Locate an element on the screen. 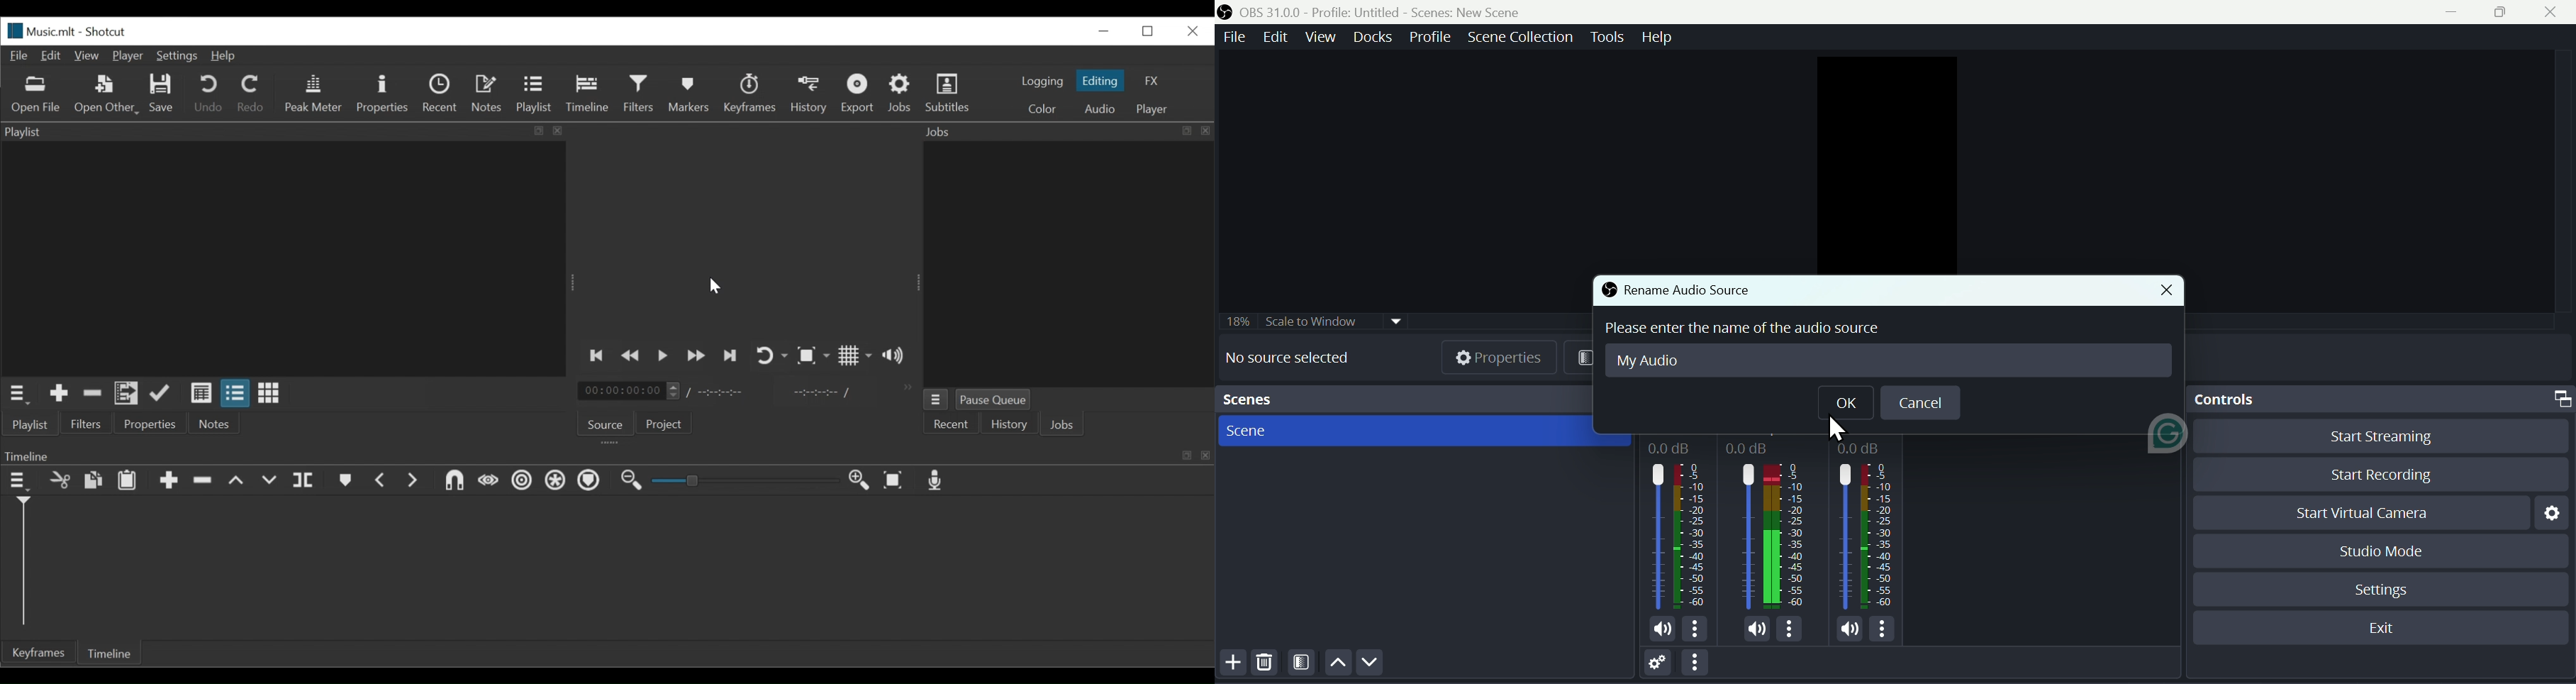 The width and height of the screenshot is (2576, 700). Timeline is located at coordinates (112, 653).